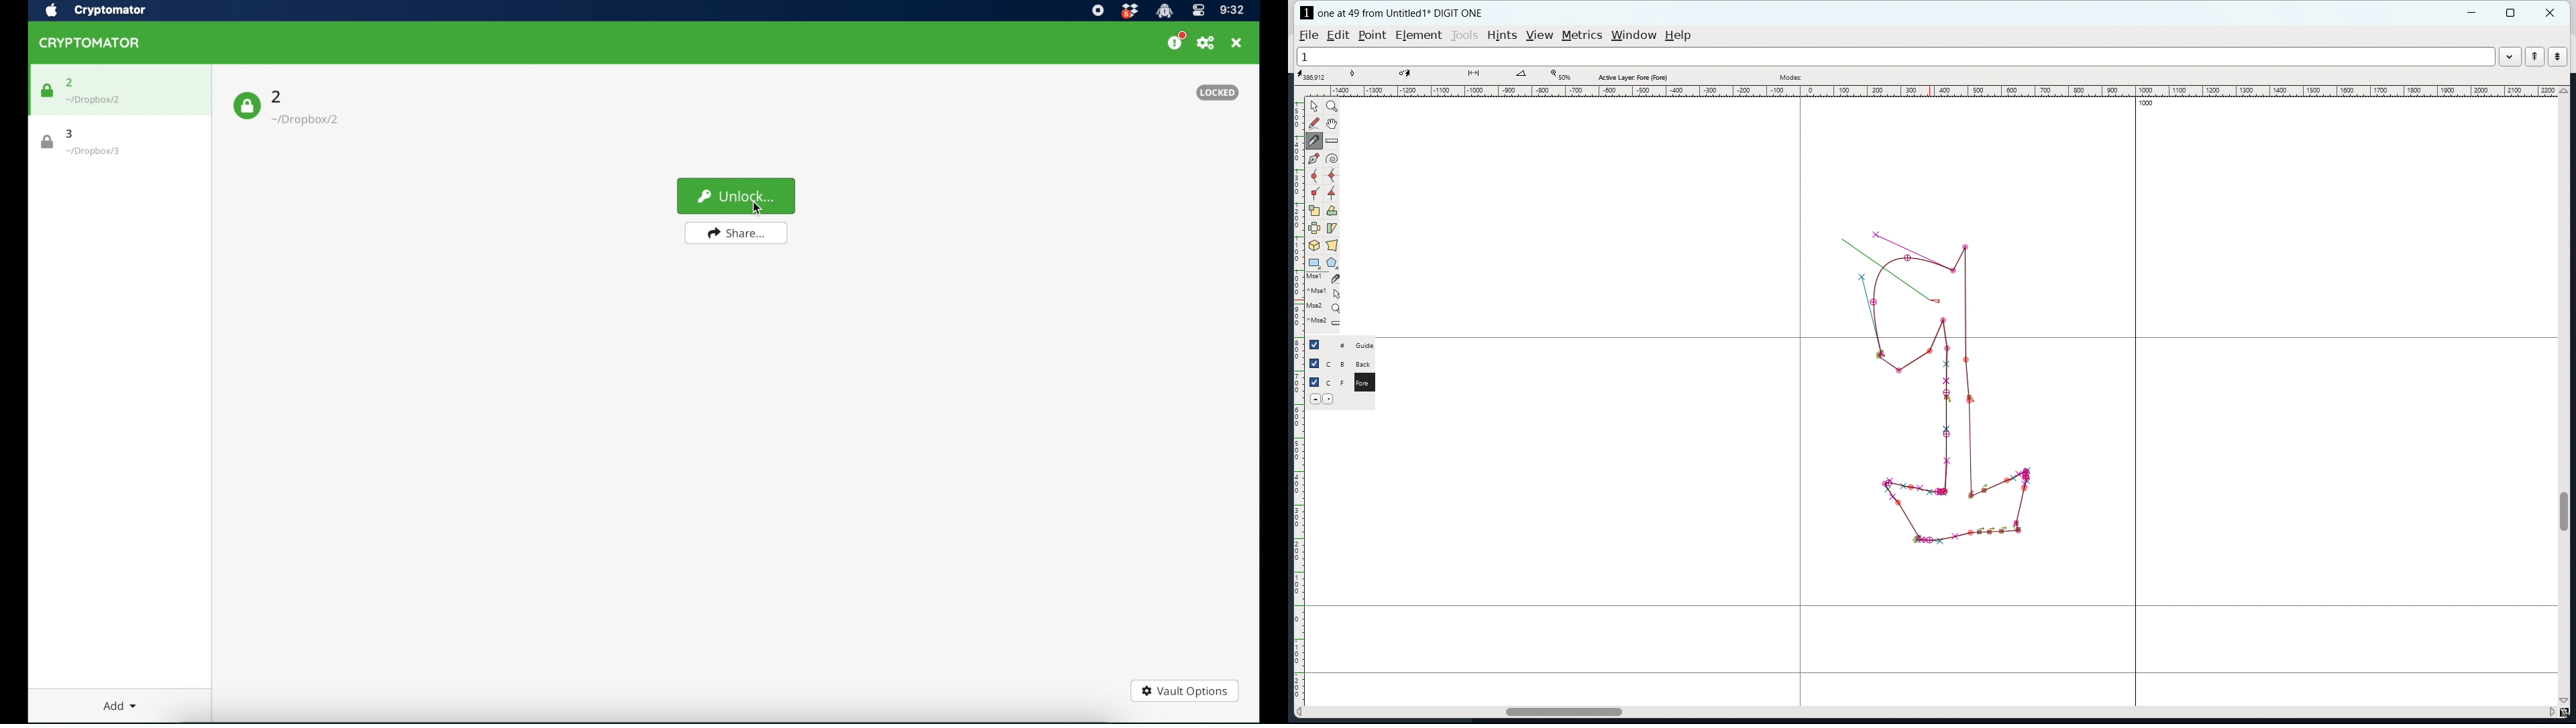 This screenshot has height=728, width=2576. What do you see at coordinates (2509, 58) in the screenshot?
I see `expand` at bounding box center [2509, 58].